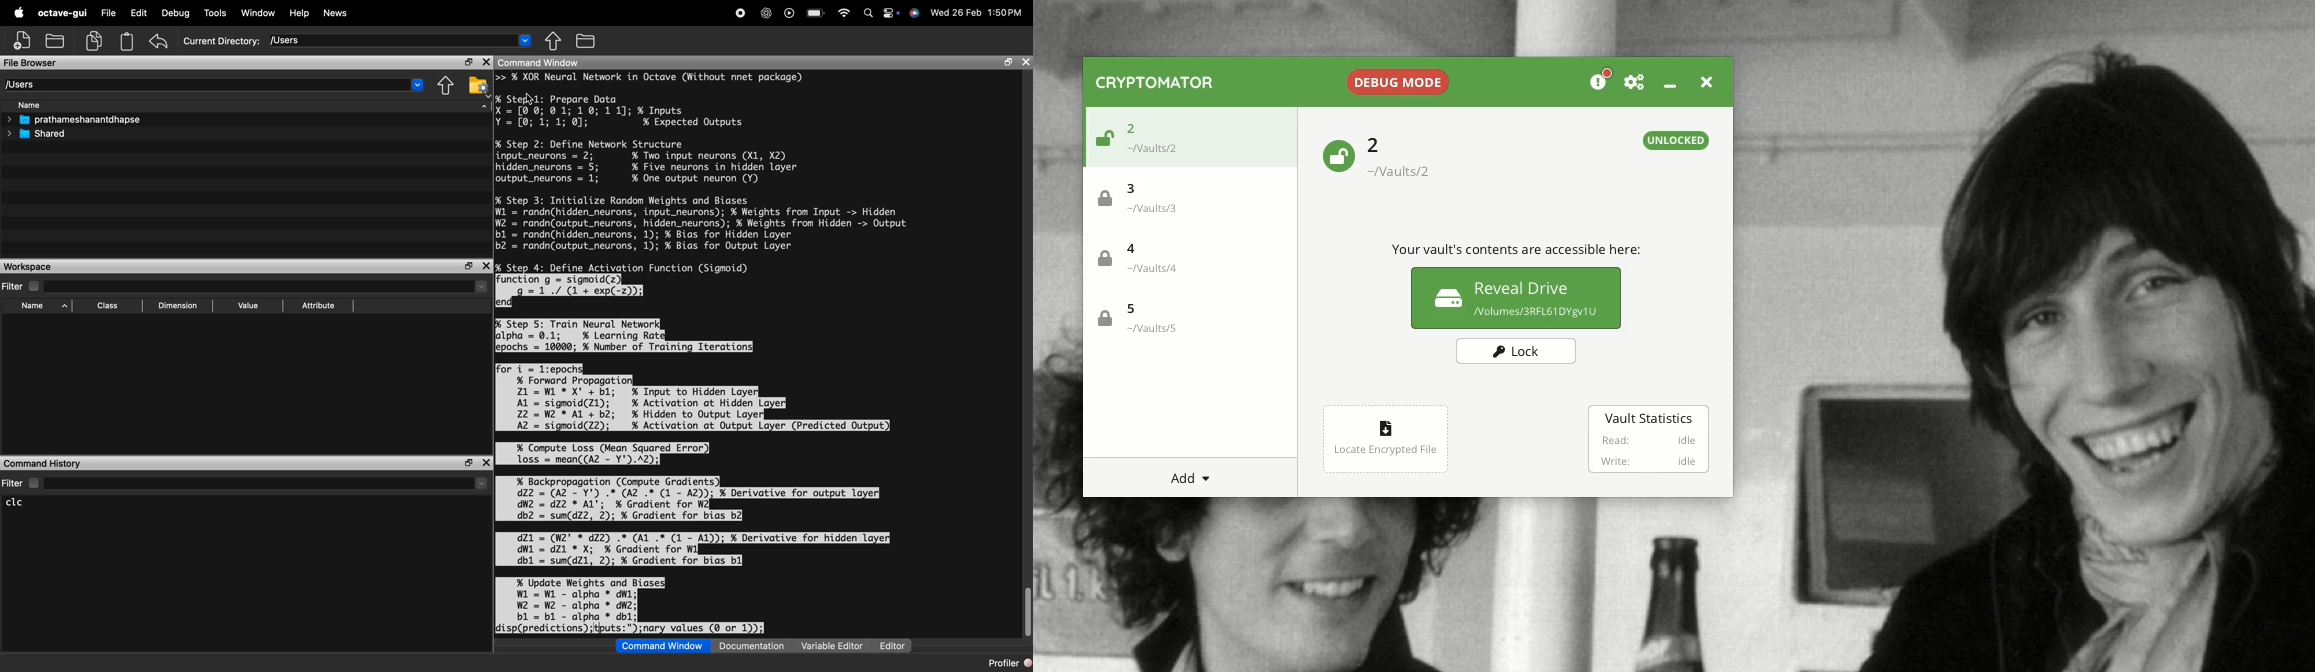 The width and height of the screenshot is (2324, 672). What do you see at coordinates (38, 134) in the screenshot?
I see `Shared` at bounding box center [38, 134].